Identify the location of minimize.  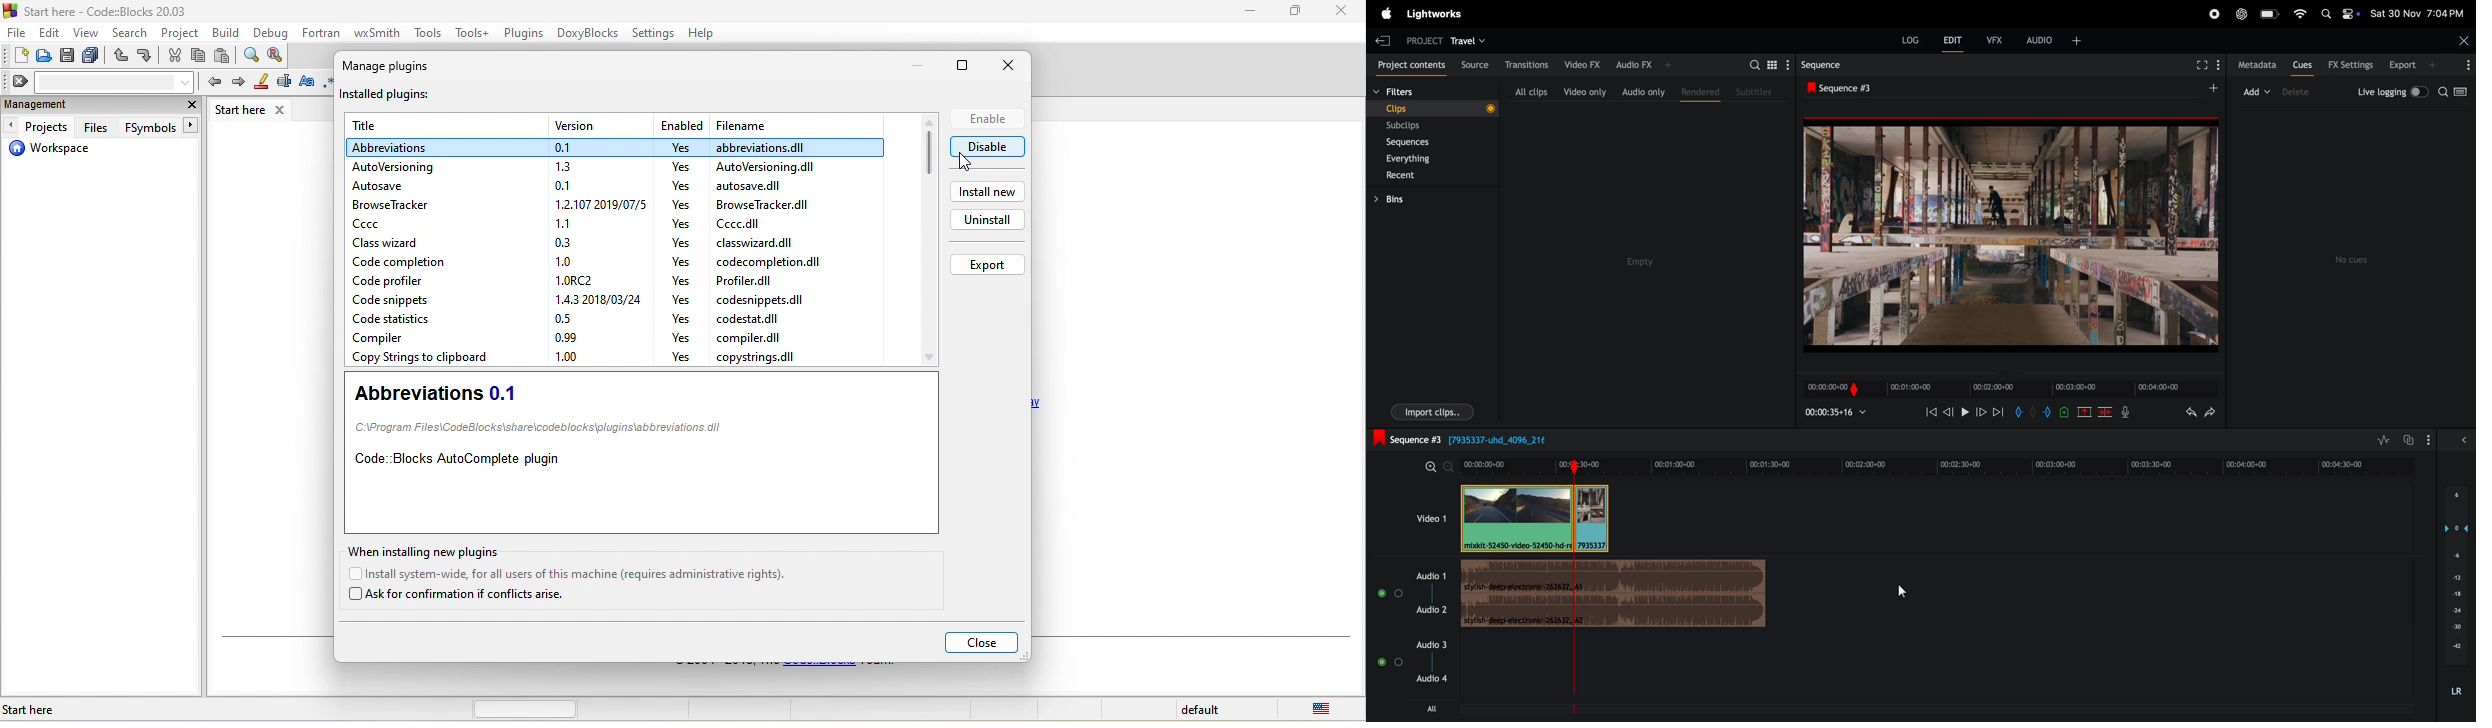
(1295, 14).